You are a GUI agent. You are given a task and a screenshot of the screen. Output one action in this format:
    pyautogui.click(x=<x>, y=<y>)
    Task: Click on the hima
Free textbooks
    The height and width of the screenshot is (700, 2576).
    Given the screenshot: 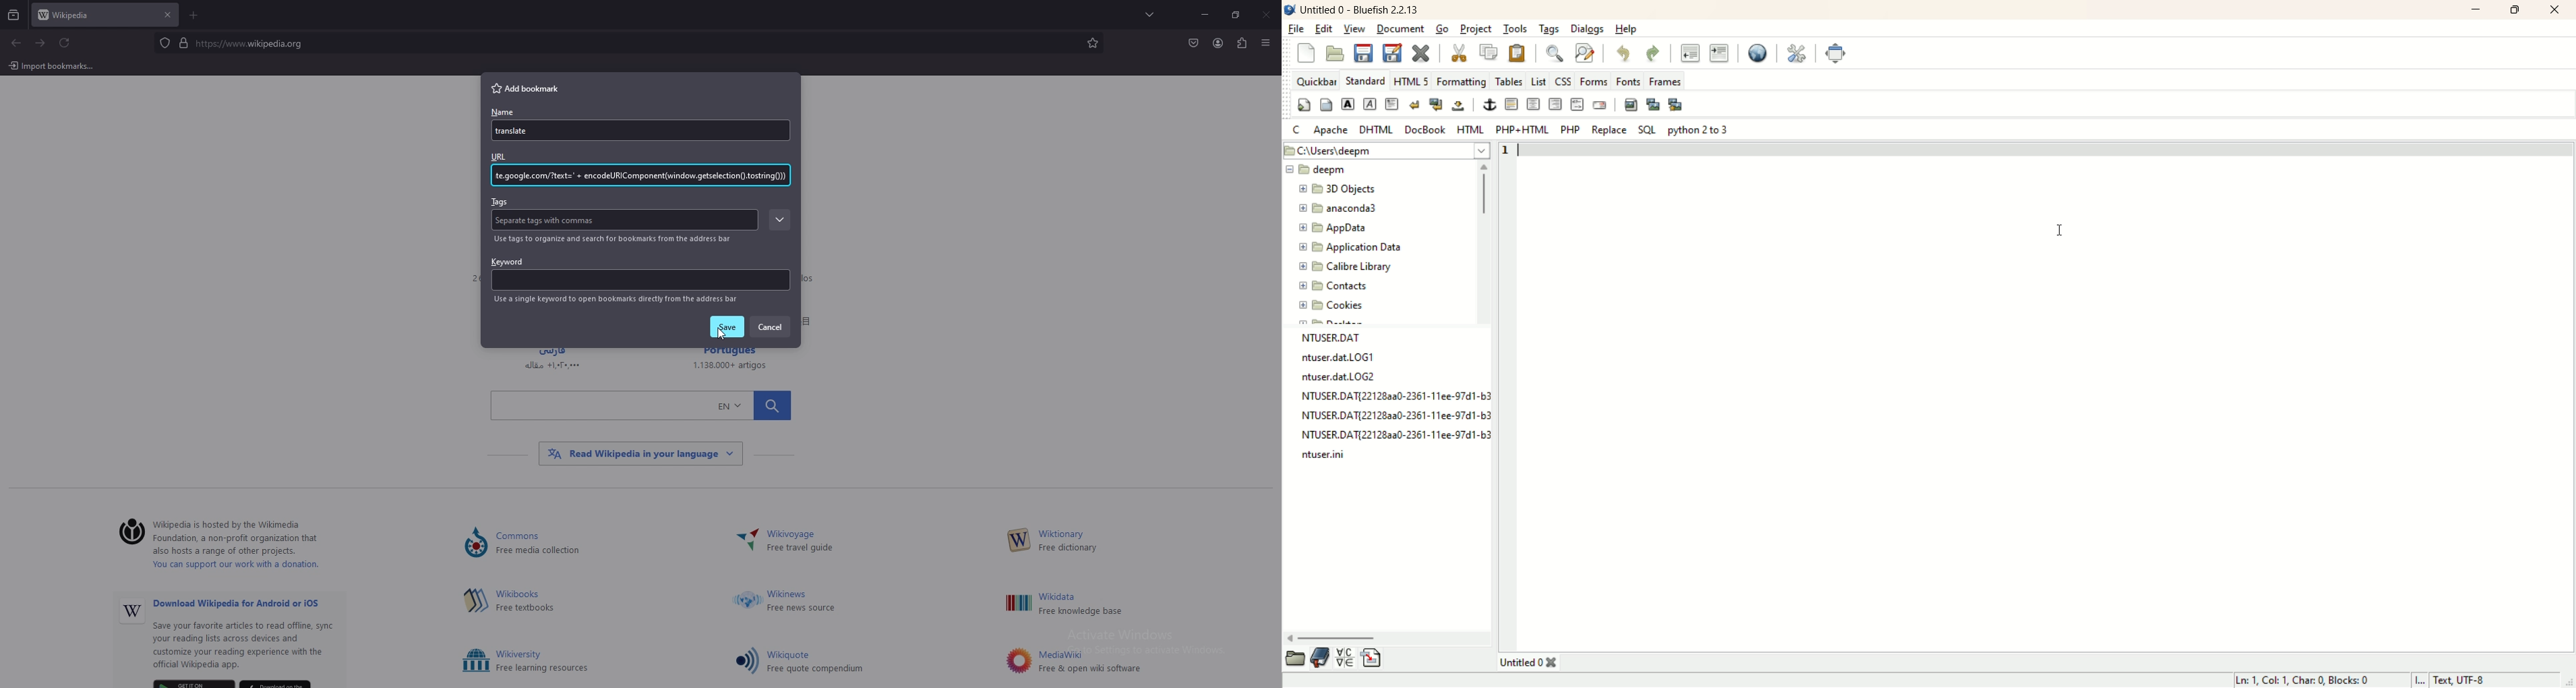 What is the action you would take?
    pyautogui.click(x=528, y=602)
    